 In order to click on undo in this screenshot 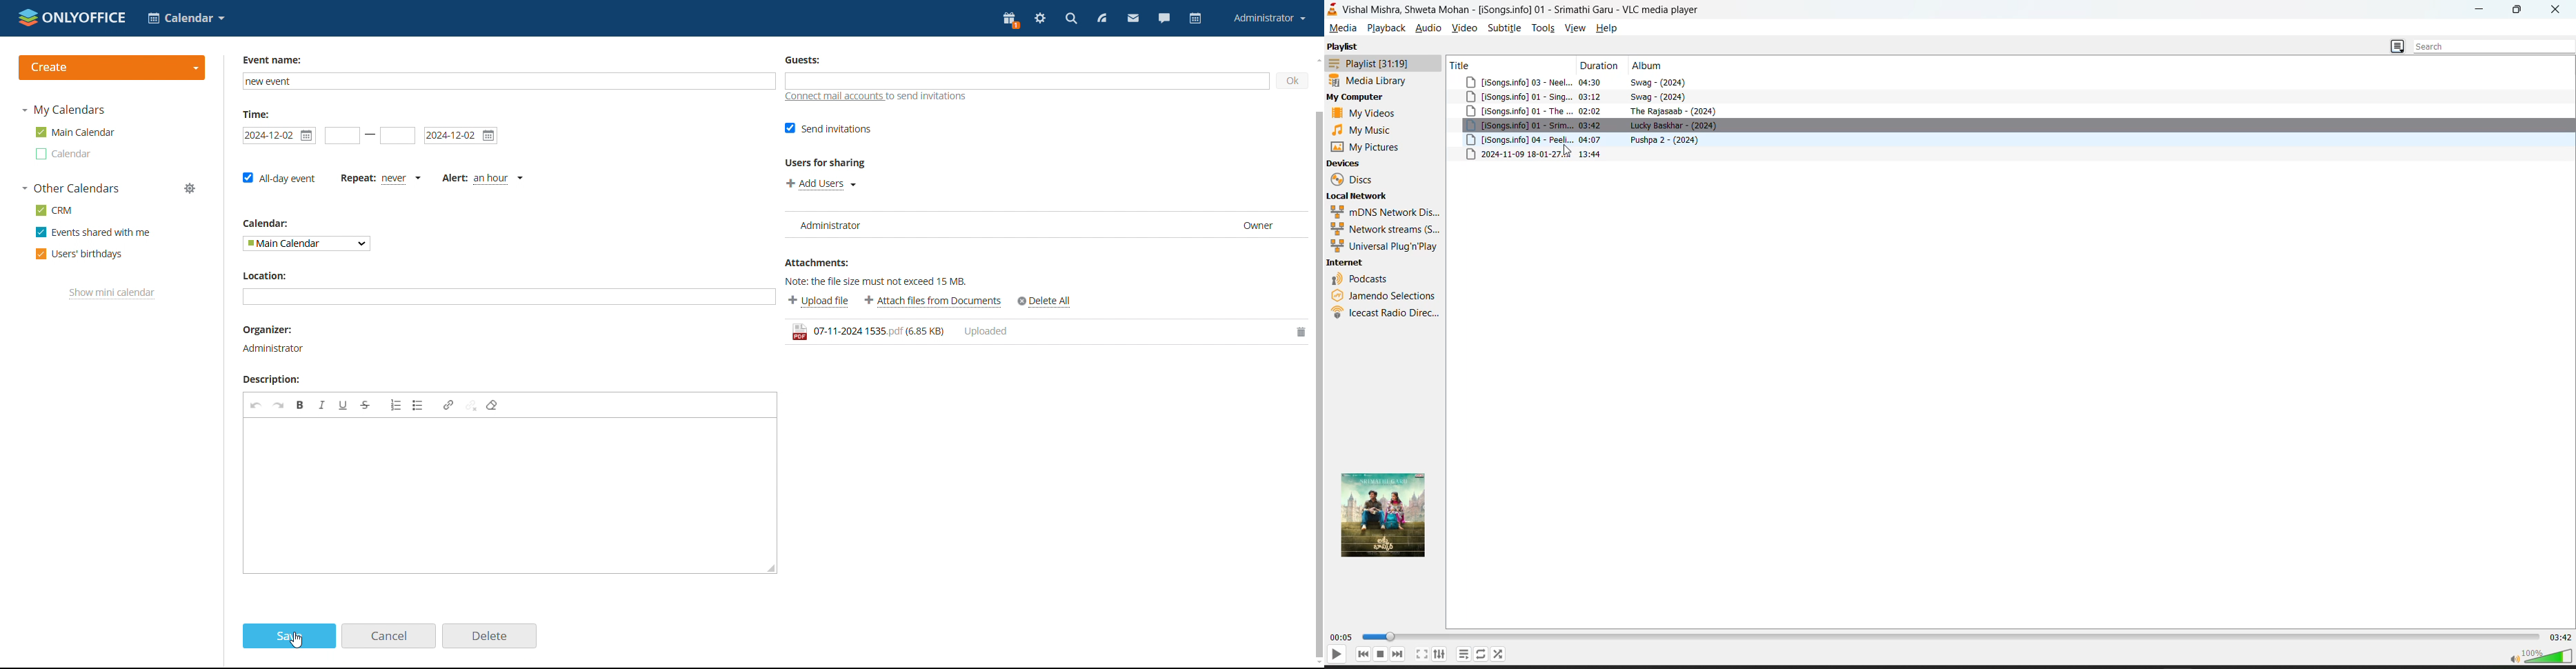, I will do `click(257, 402)`.